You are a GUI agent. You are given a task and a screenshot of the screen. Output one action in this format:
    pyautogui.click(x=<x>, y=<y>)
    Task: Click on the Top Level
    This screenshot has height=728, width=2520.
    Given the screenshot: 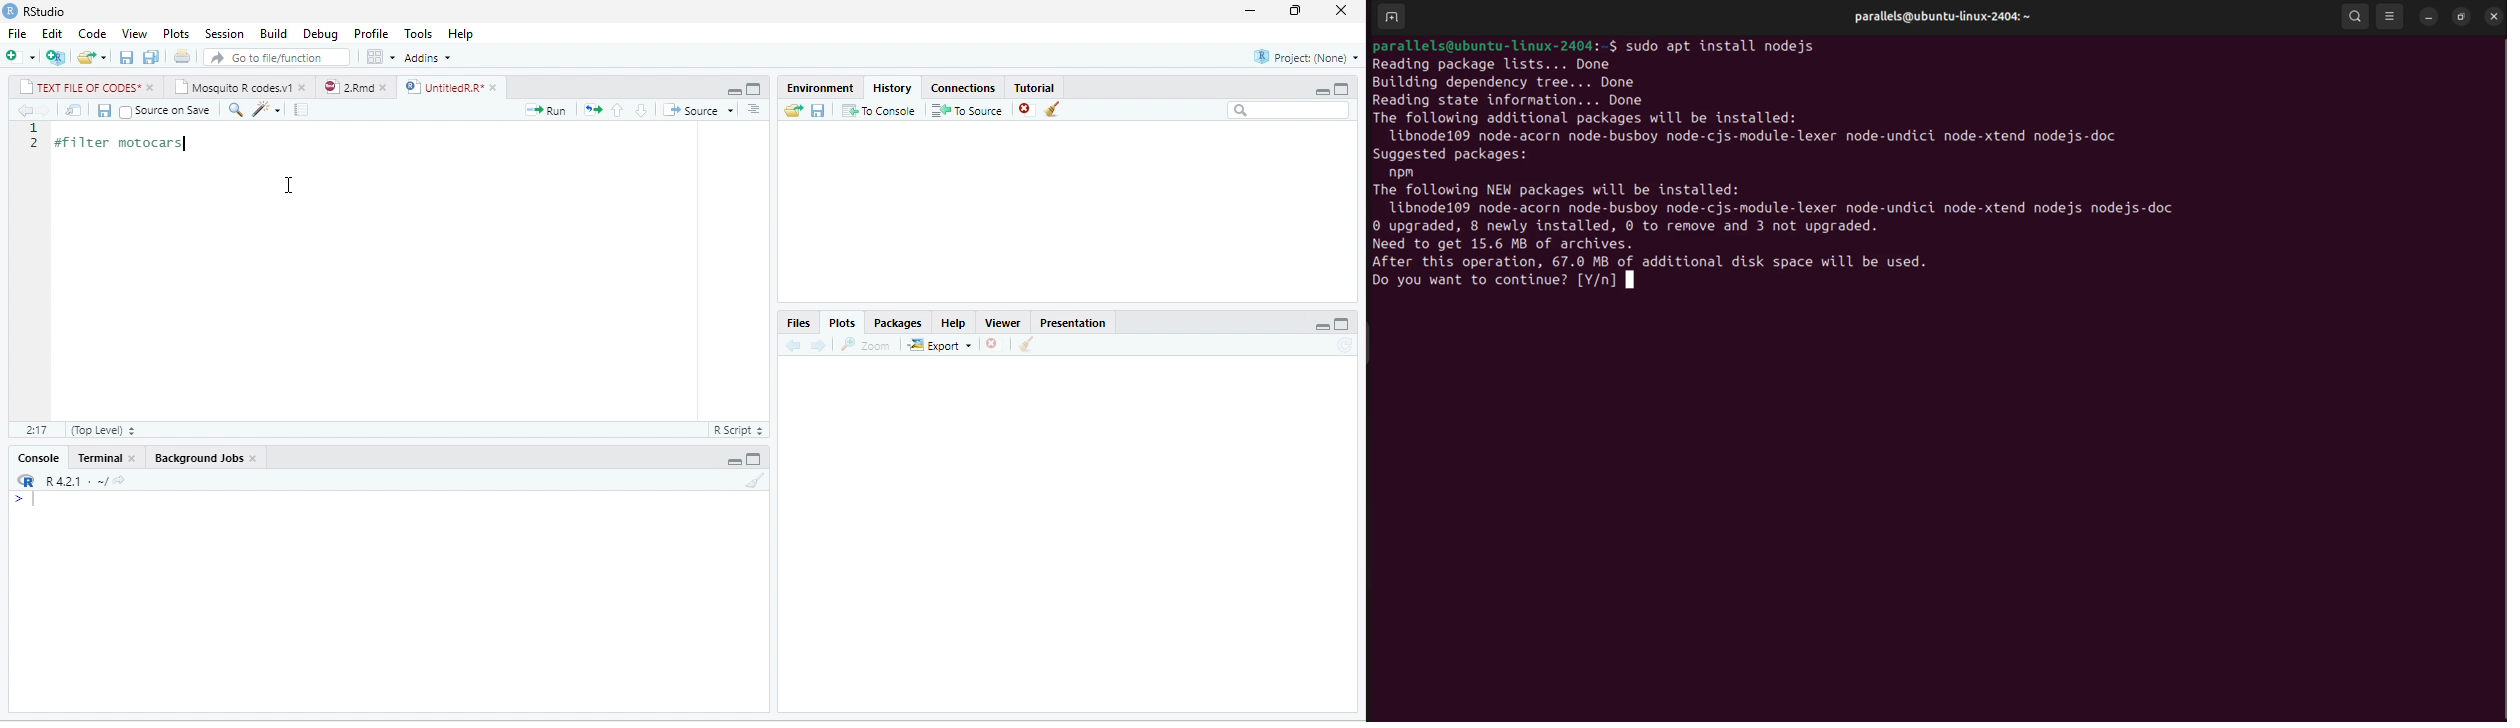 What is the action you would take?
    pyautogui.click(x=104, y=430)
    